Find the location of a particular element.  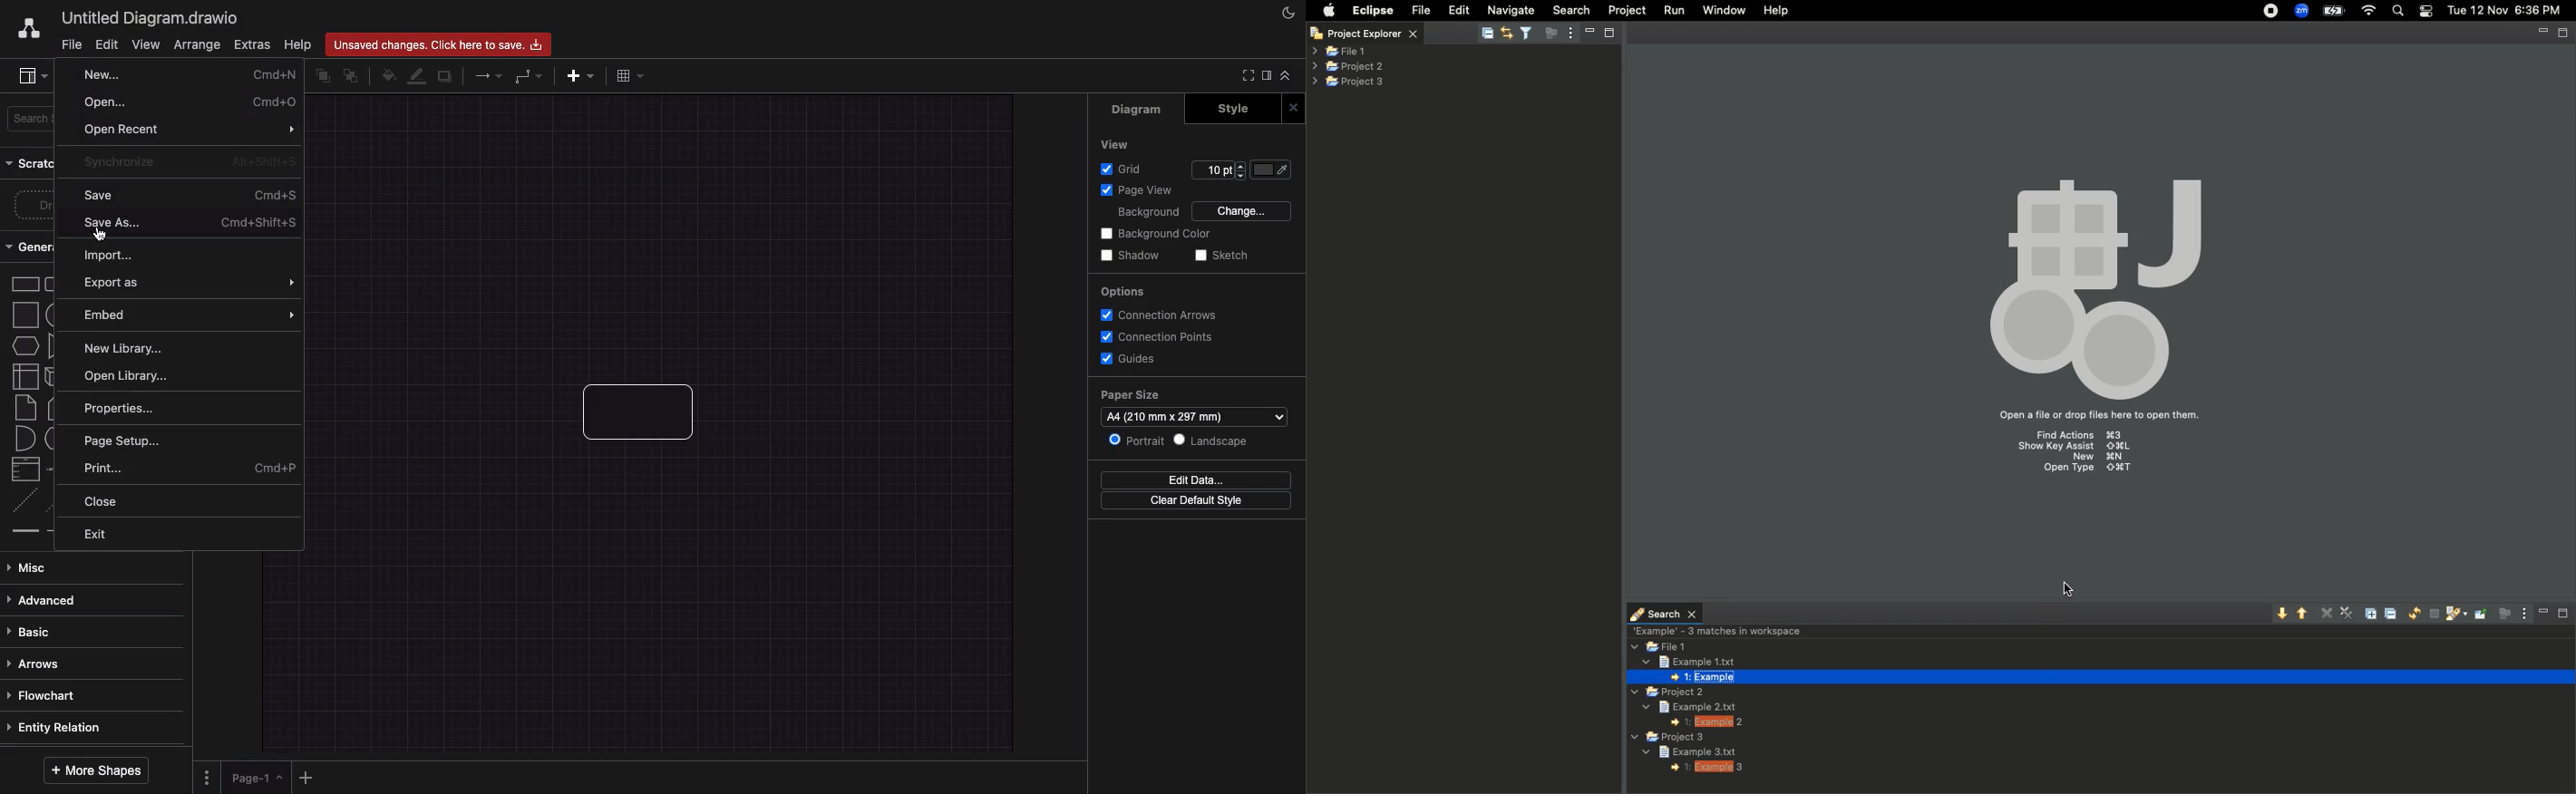

Zoom is located at coordinates (2303, 11).